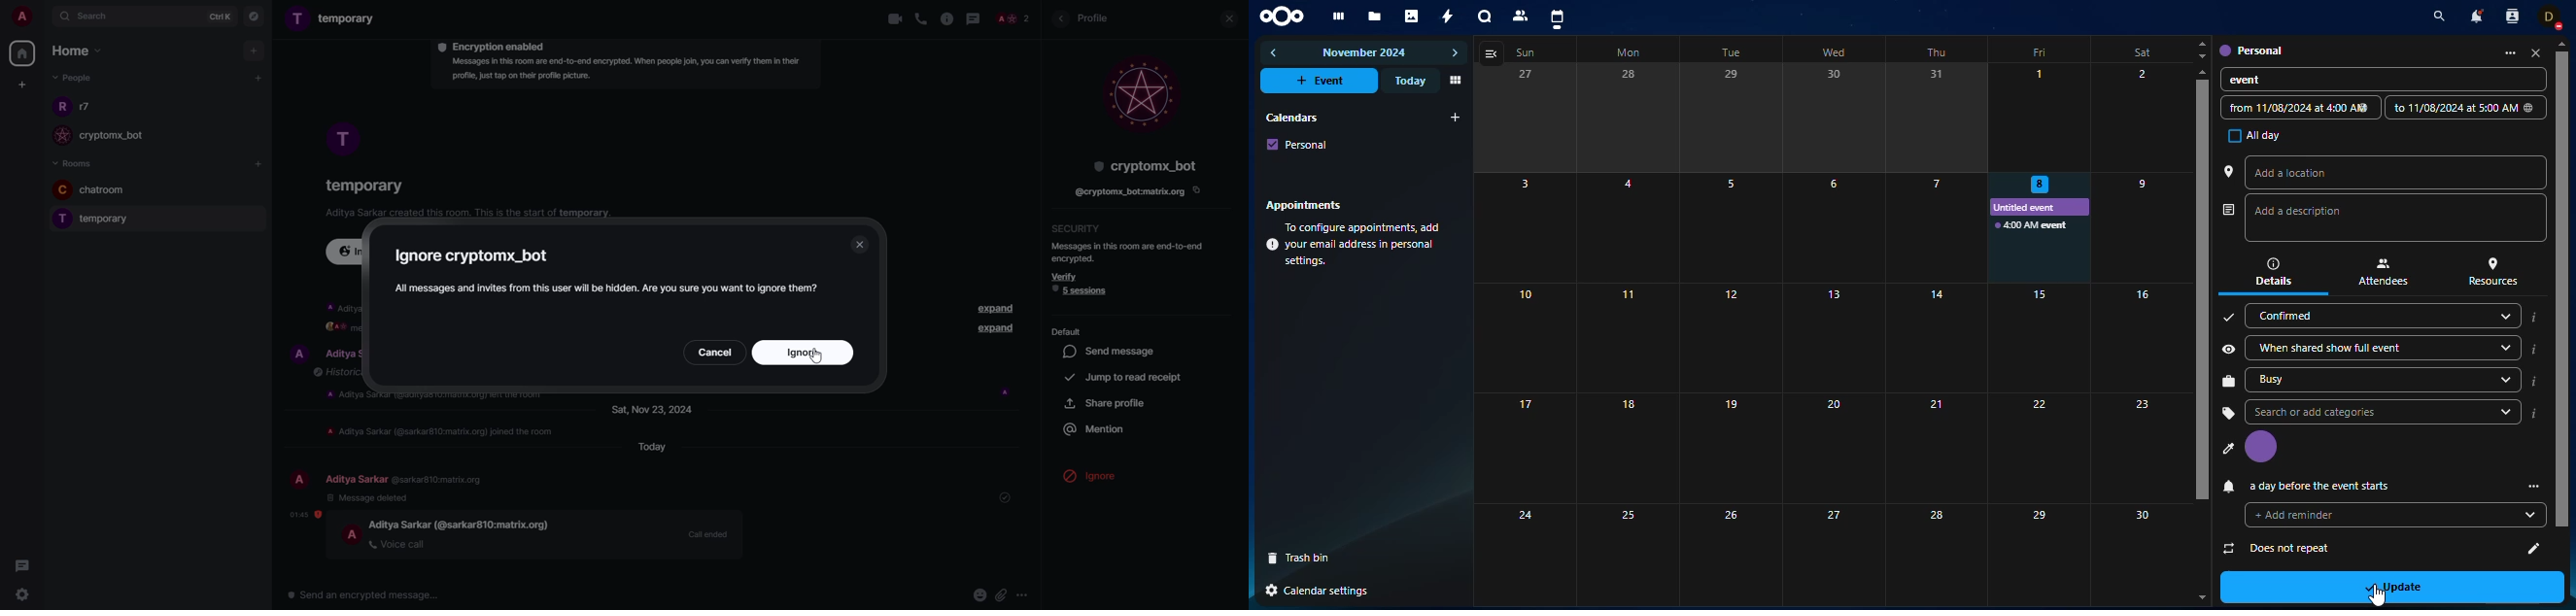  What do you see at coordinates (60, 219) in the screenshot?
I see `profile` at bounding box center [60, 219].